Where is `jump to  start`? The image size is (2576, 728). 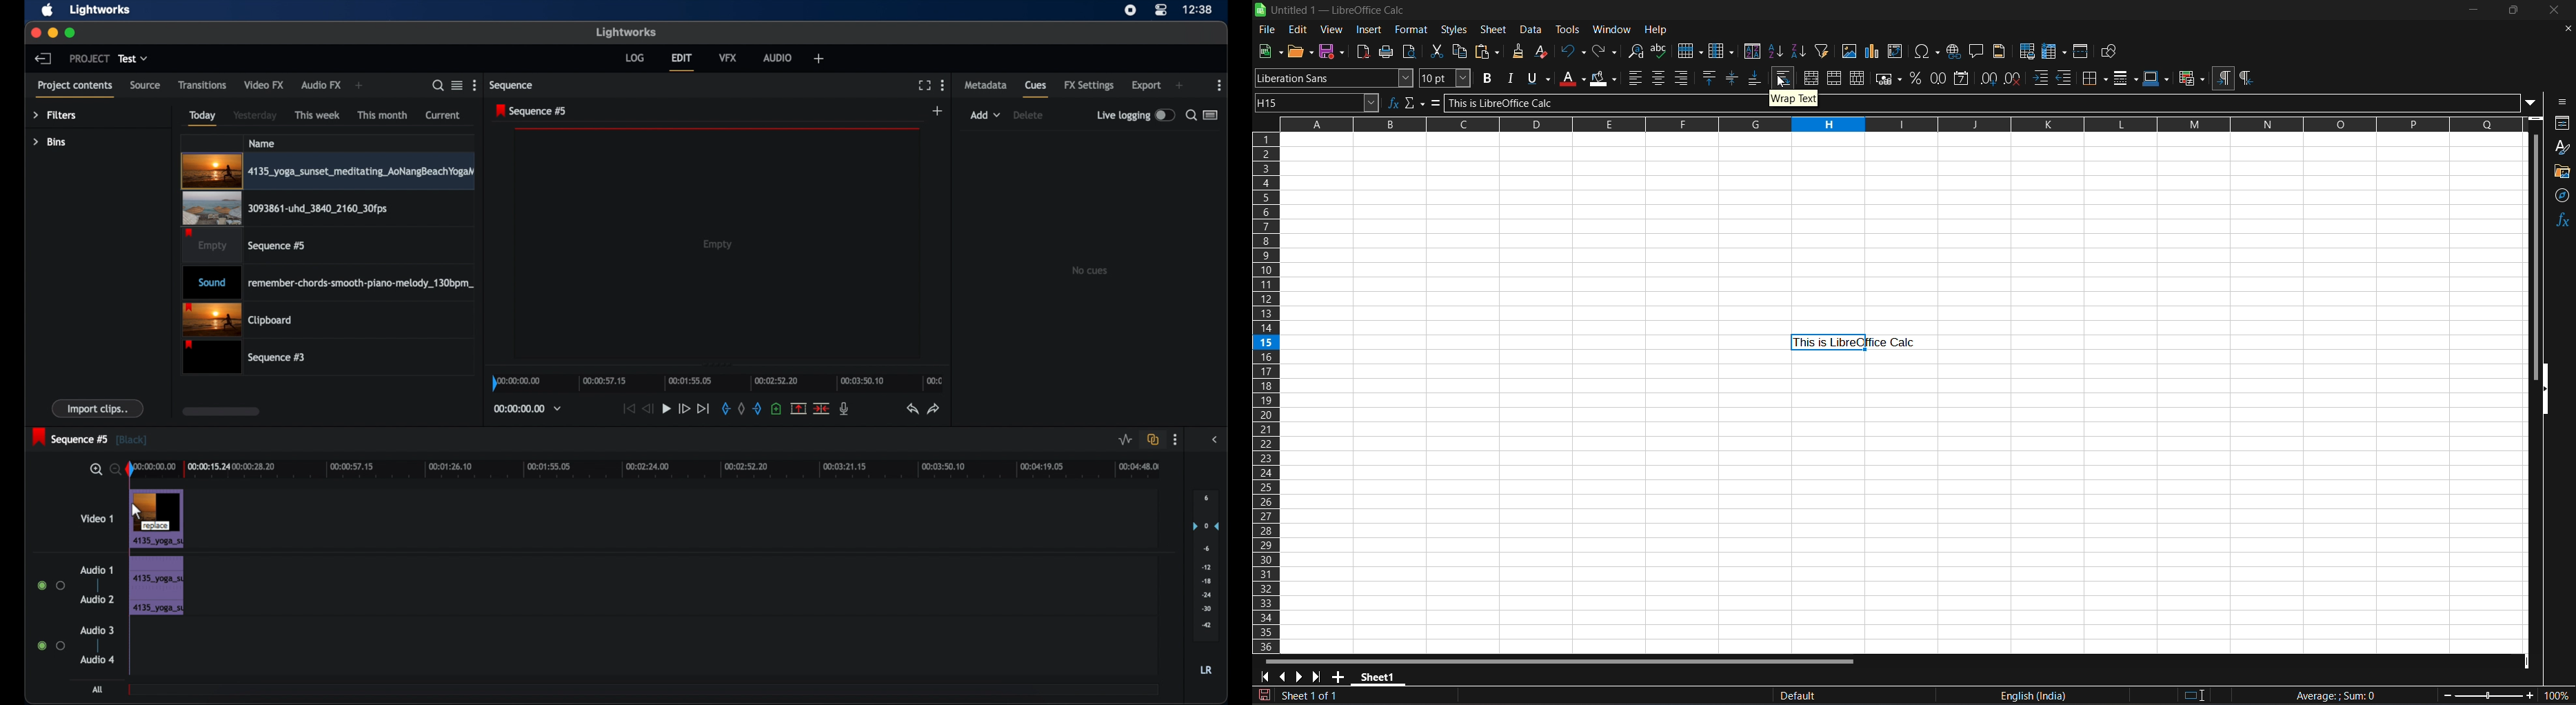
jump to  start is located at coordinates (628, 409).